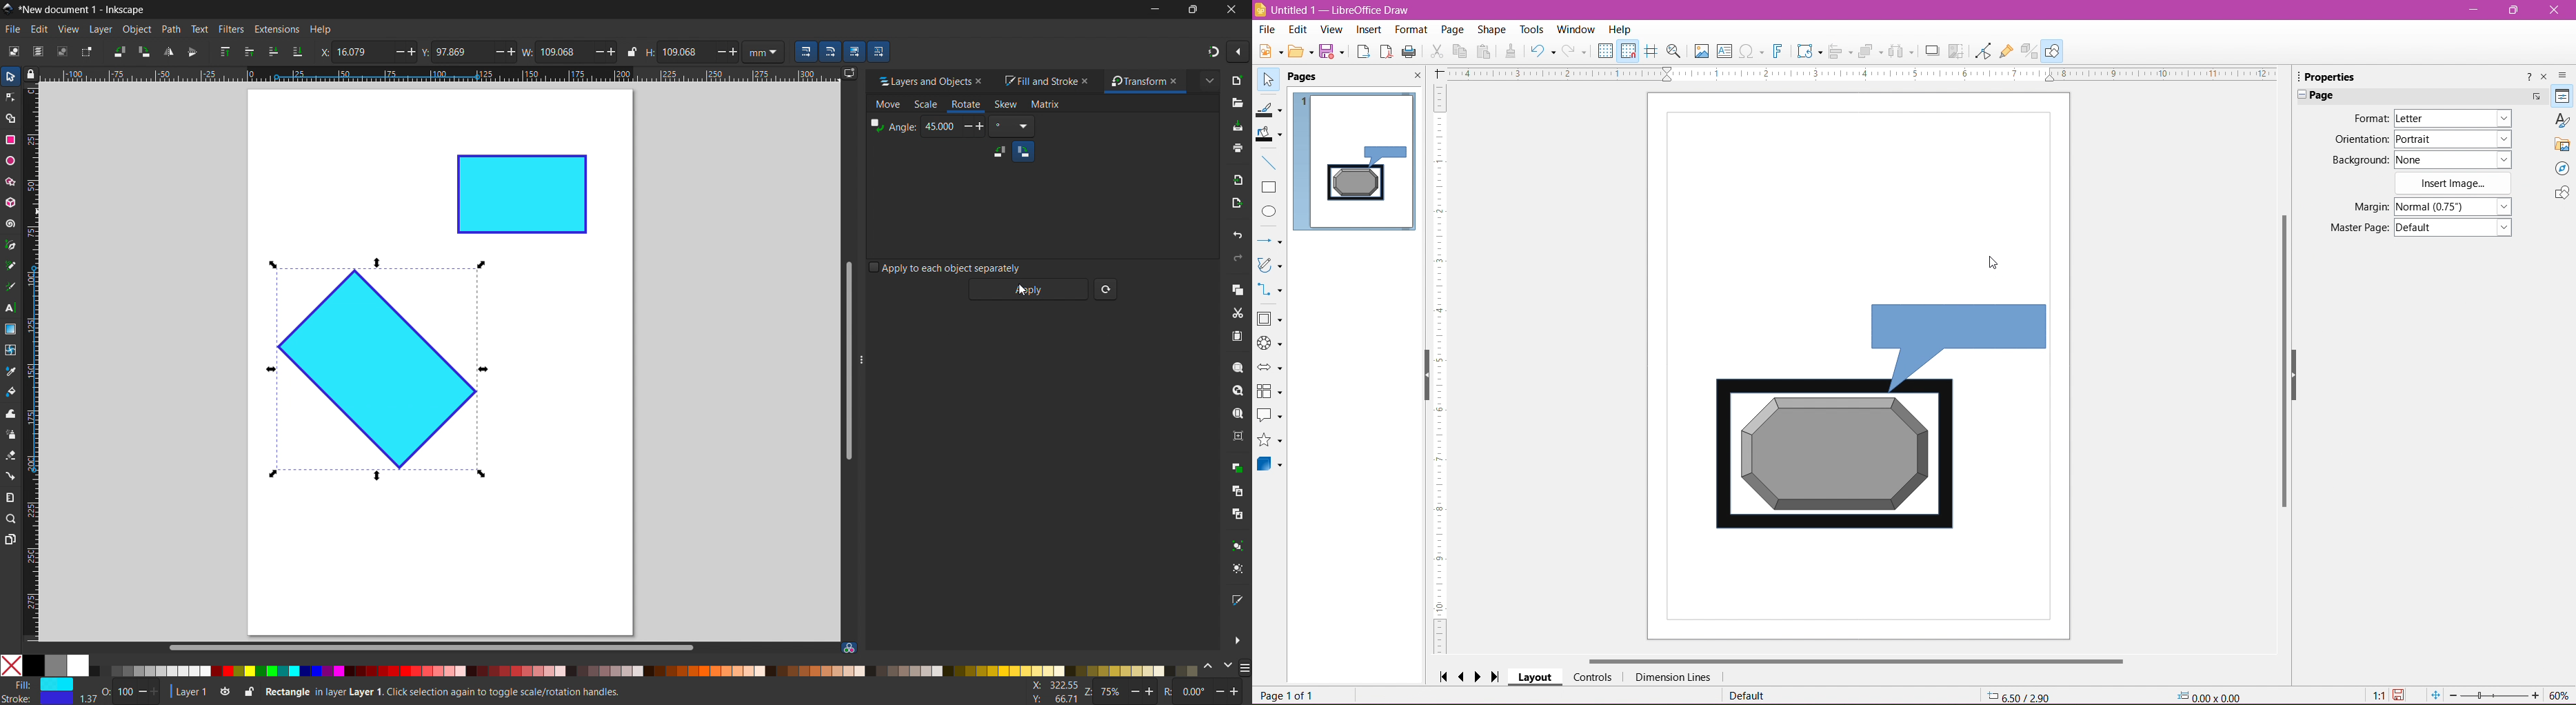 Image resolution: width=2576 pixels, height=728 pixels. What do you see at coordinates (2357, 207) in the screenshot?
I see `Margin` at bounding box center [2357, 207].